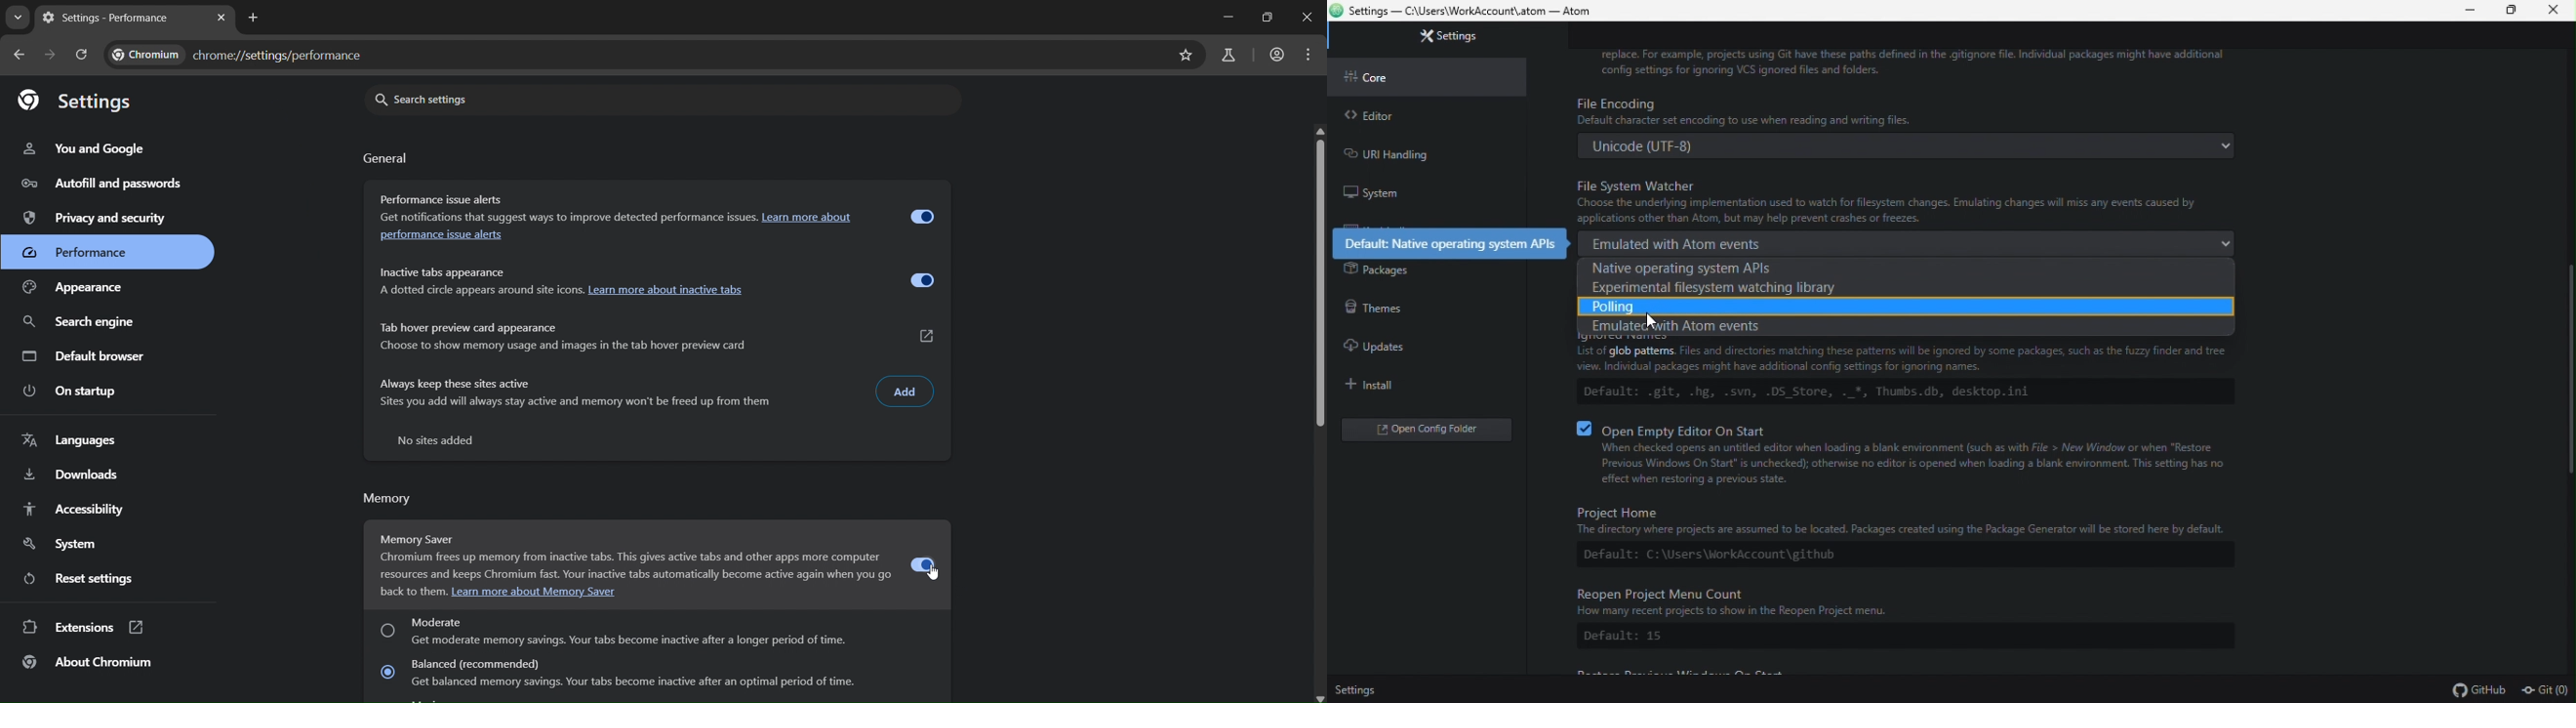 This screenshot has width=2576, height=728. What do you see at coordinates (1474, 13) in the screenshot?
I see `Settings - C:\users\workAccount\.atom - Atom` at bounding box center [1474, 13].